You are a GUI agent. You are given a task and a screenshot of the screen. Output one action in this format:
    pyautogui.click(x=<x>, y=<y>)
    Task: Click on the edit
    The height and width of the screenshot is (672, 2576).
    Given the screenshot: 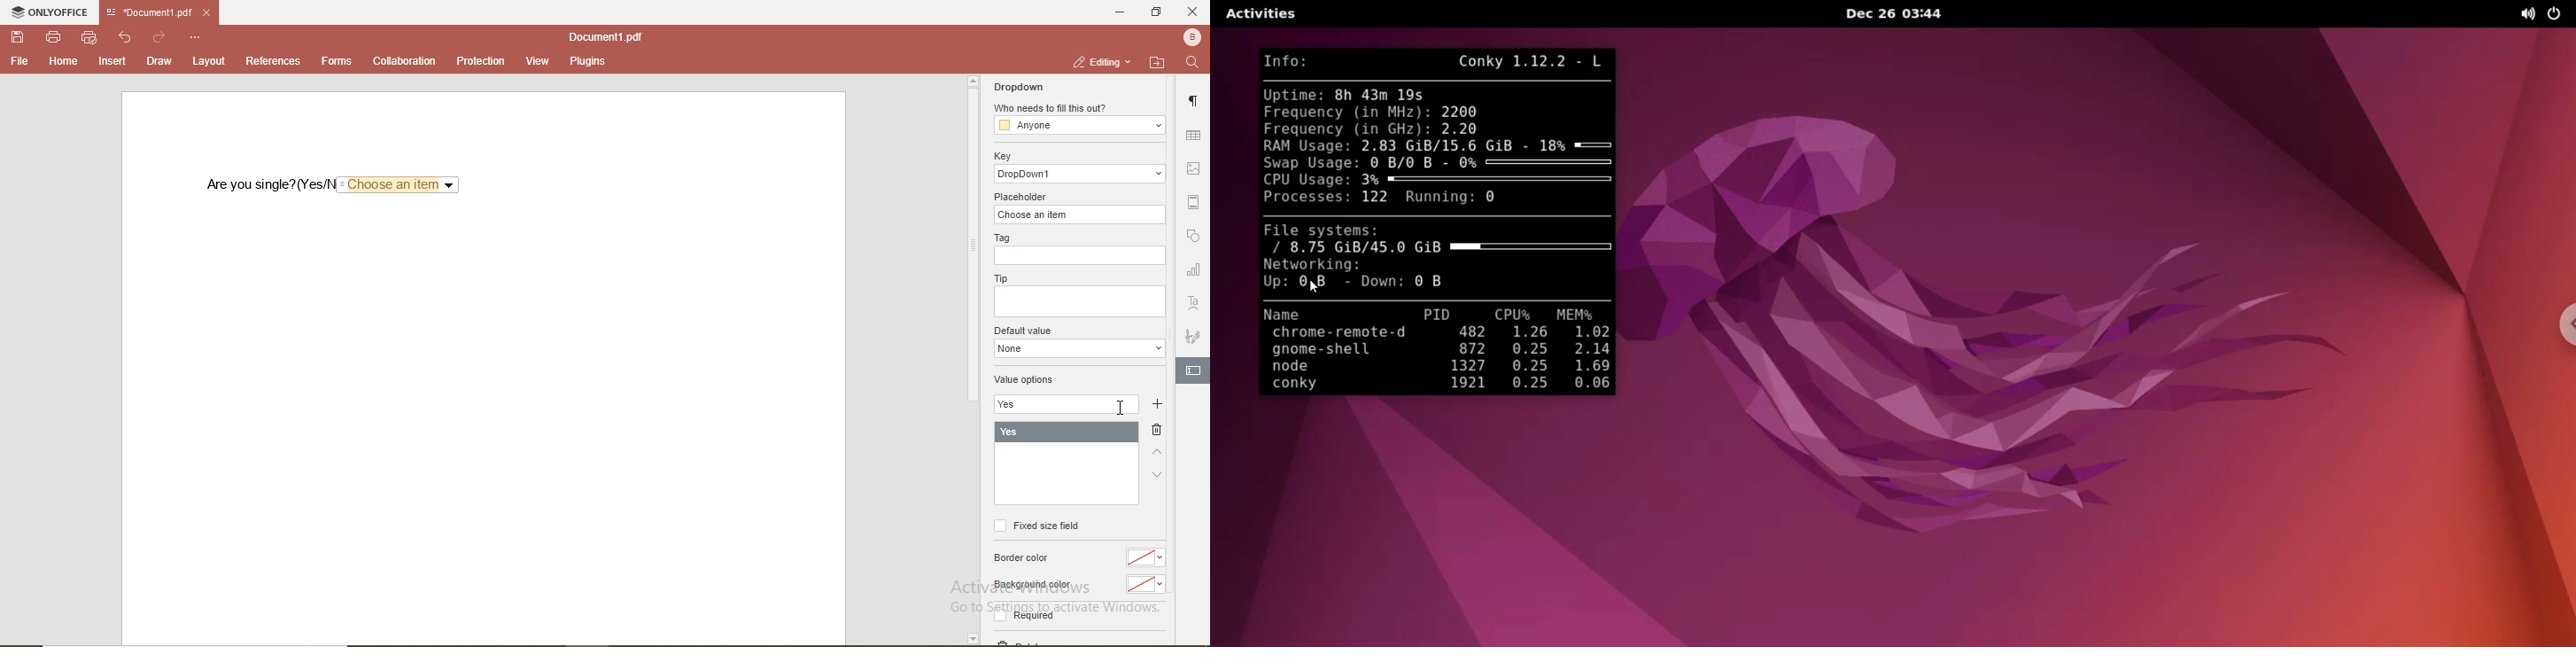 What is the action you would take?
    pyautogui.click(x=1192, y=370)
    